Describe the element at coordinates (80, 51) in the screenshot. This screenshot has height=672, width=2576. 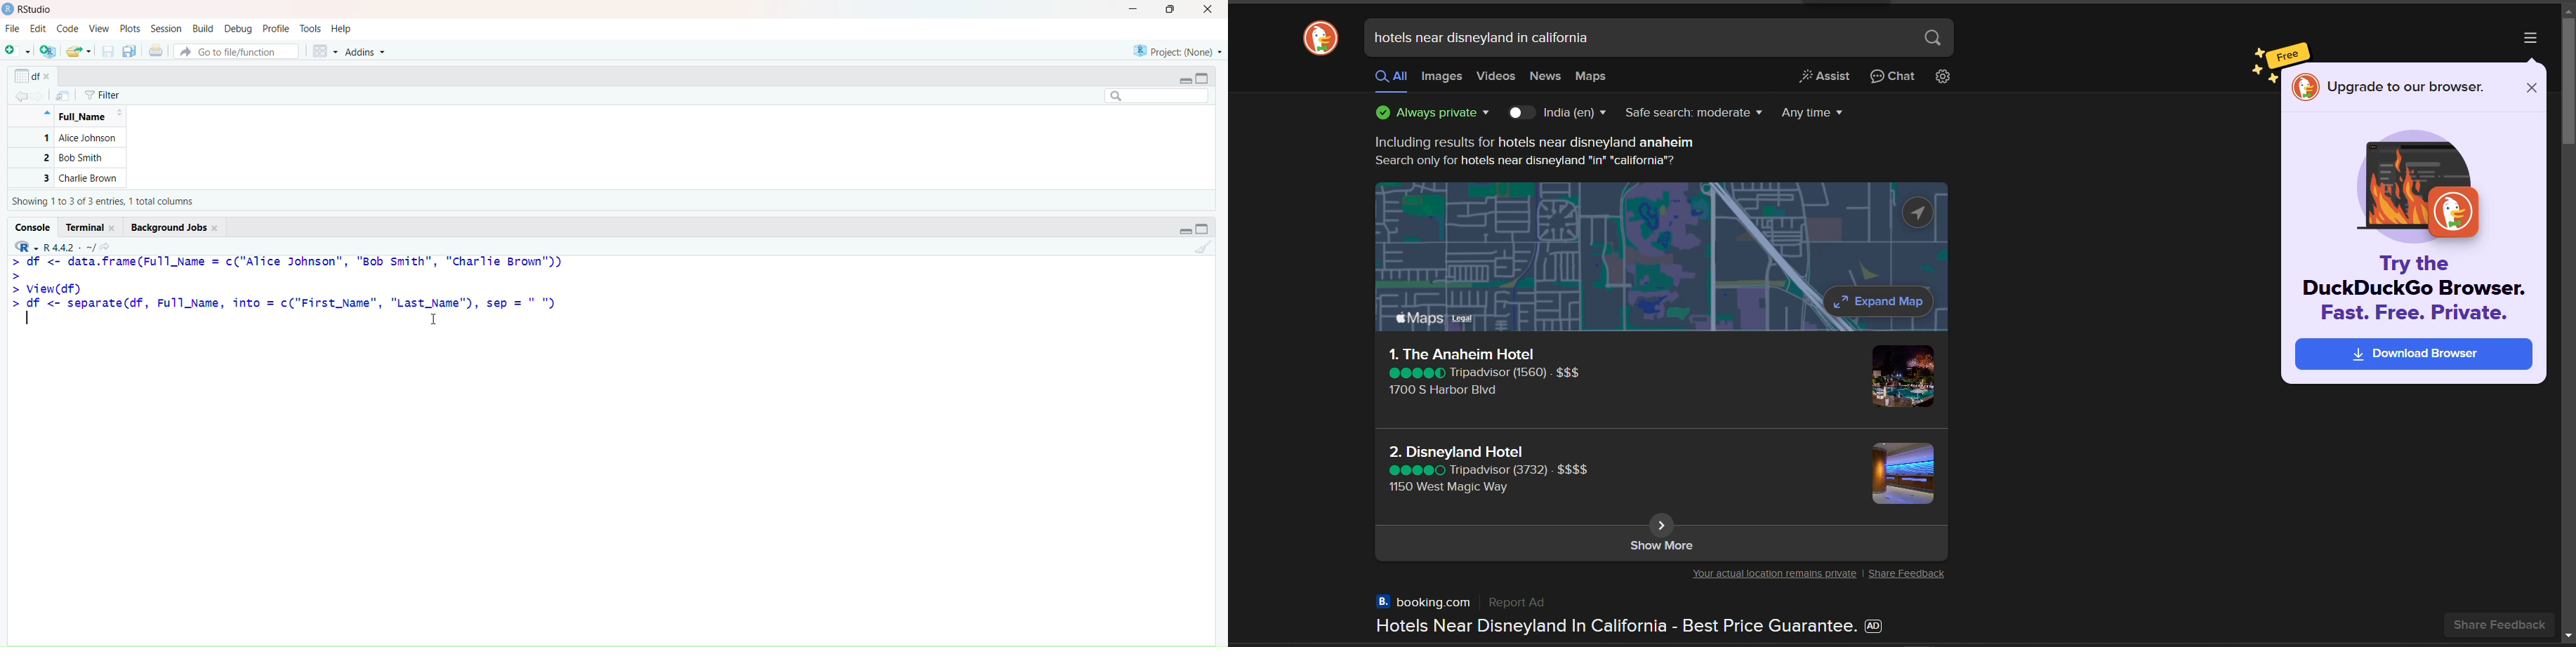
I see `Open an existing file (Ctrl + O)` at that location.